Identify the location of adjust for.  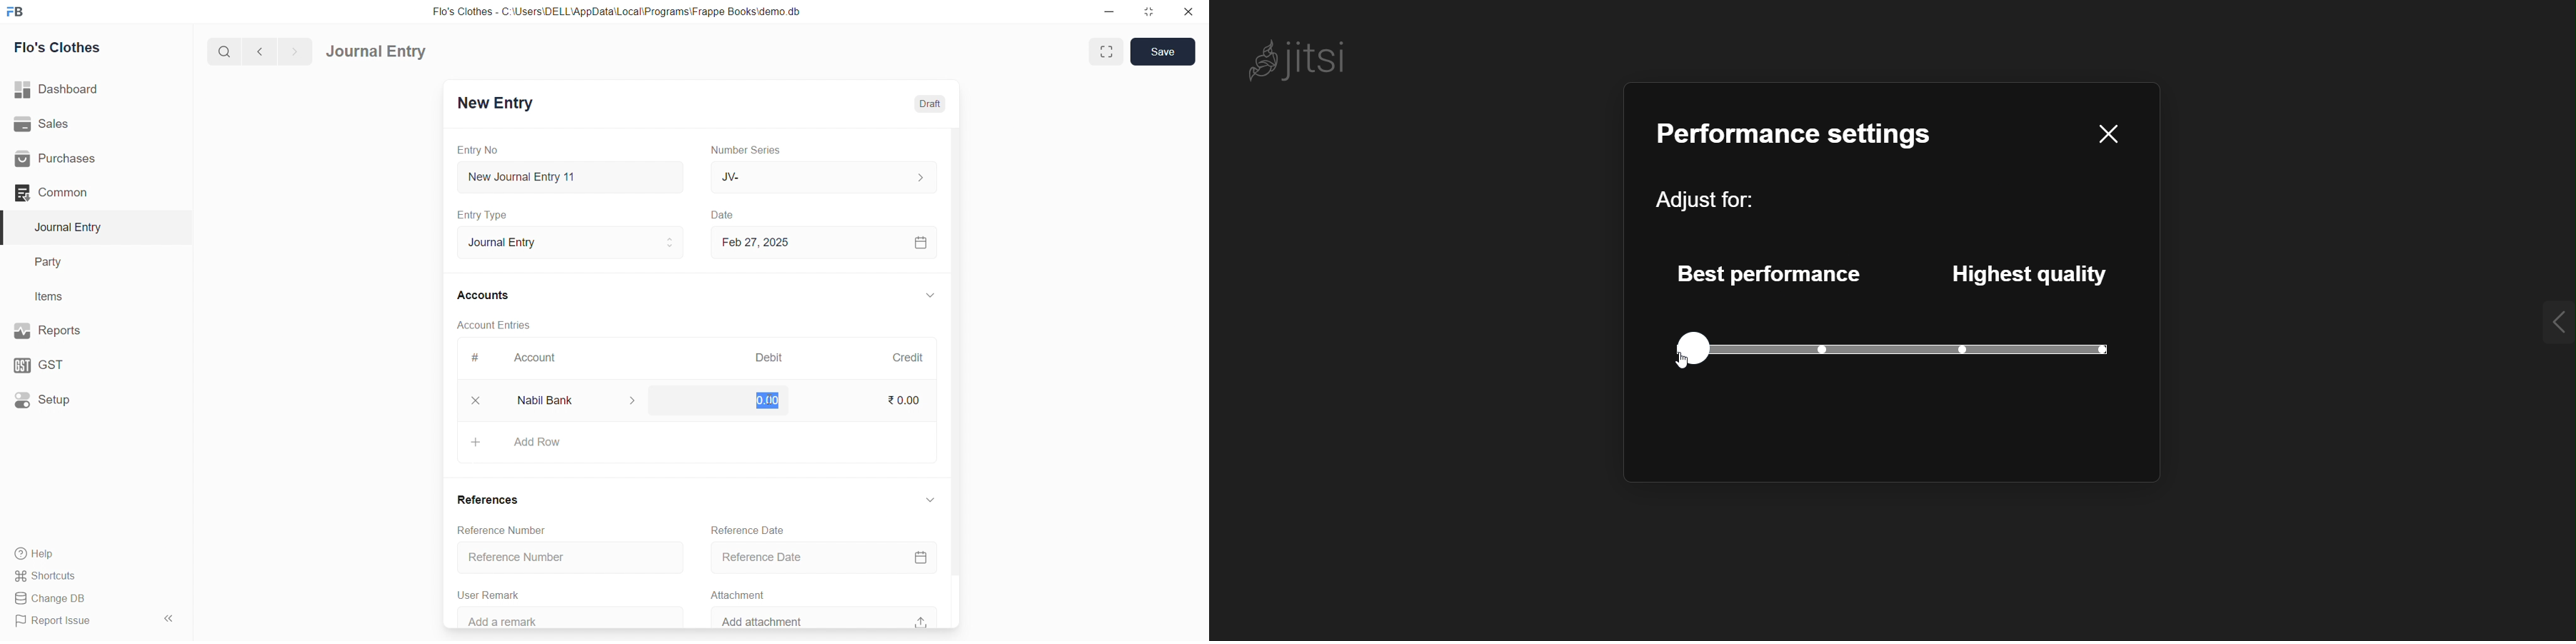
(1714, 200).